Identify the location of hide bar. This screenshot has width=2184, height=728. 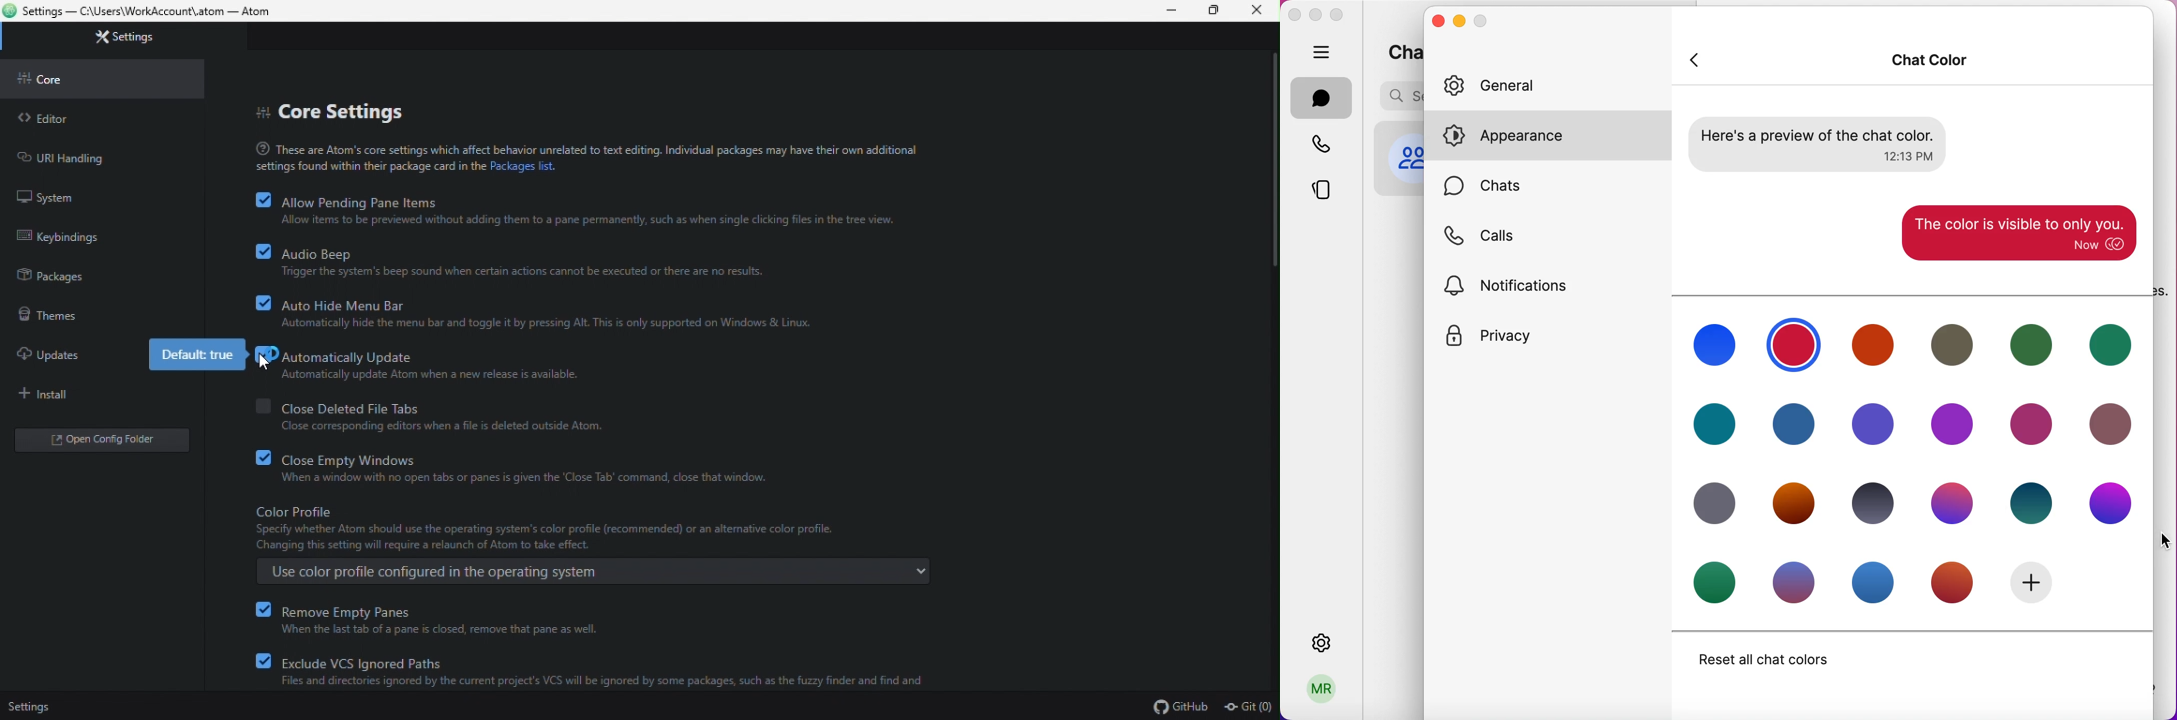
(1324, 53).